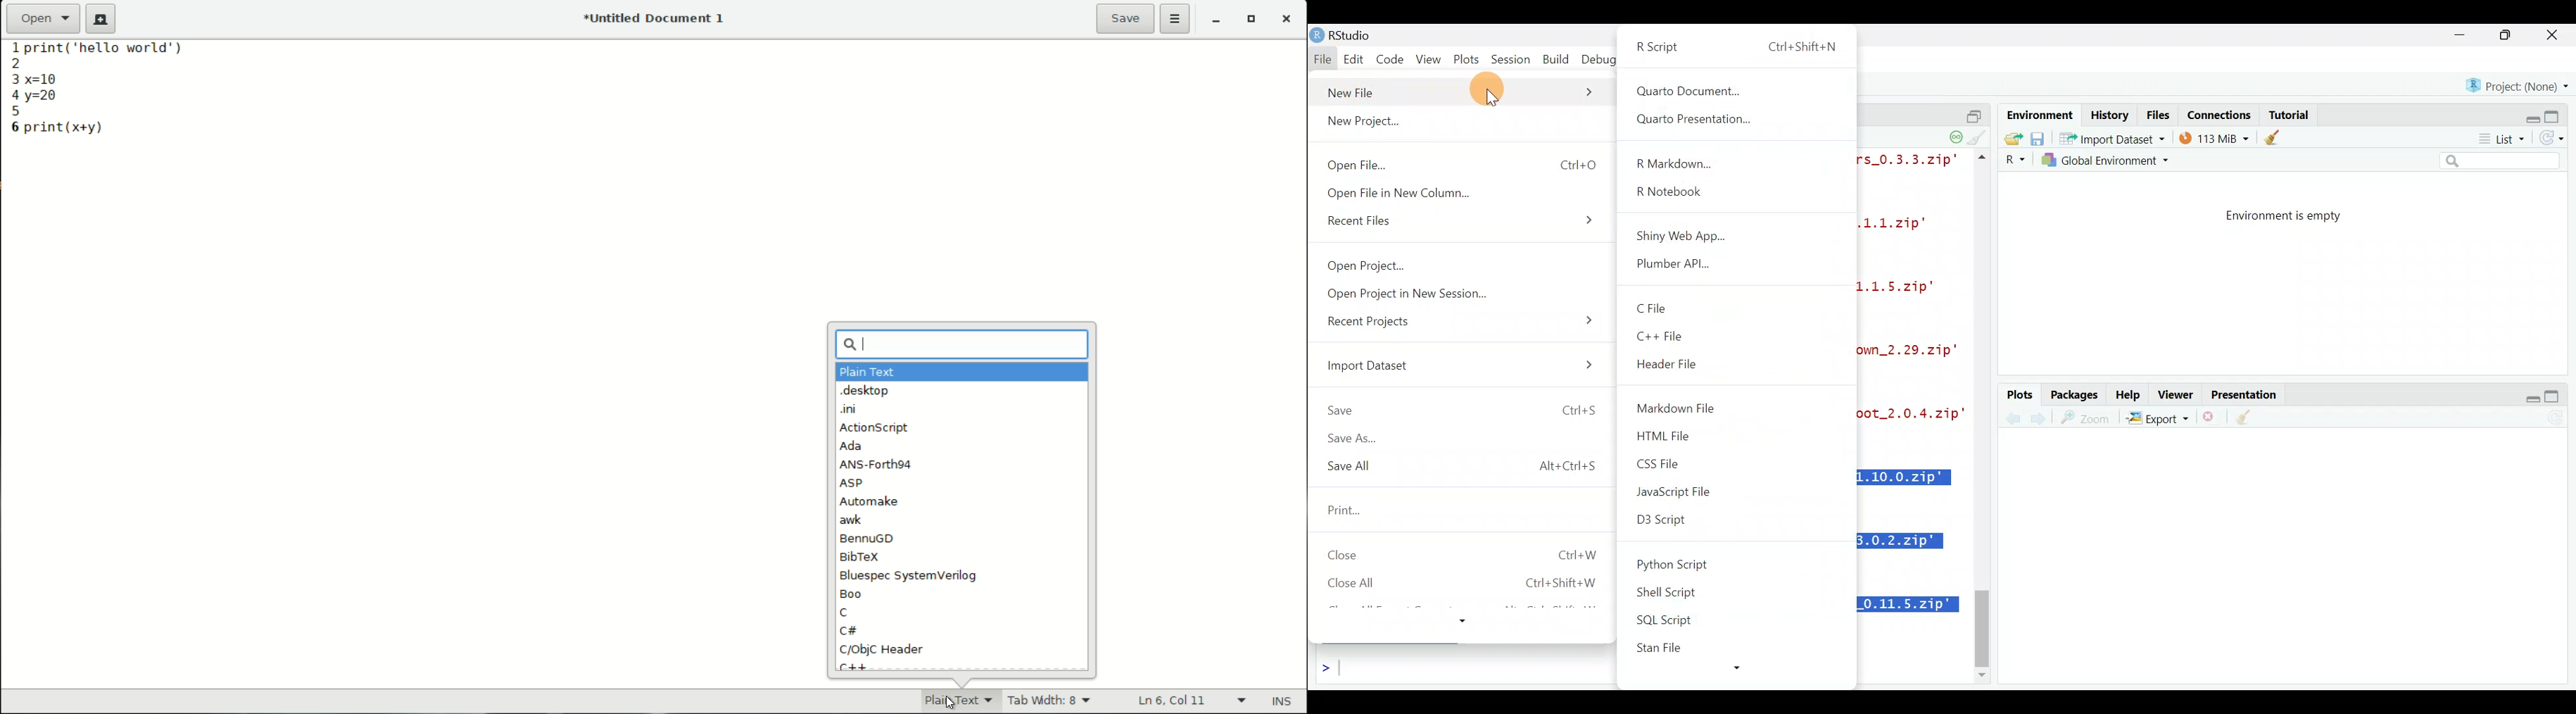 The image size is (2576, 728). I want to click on Header File, so click(1678, 367).